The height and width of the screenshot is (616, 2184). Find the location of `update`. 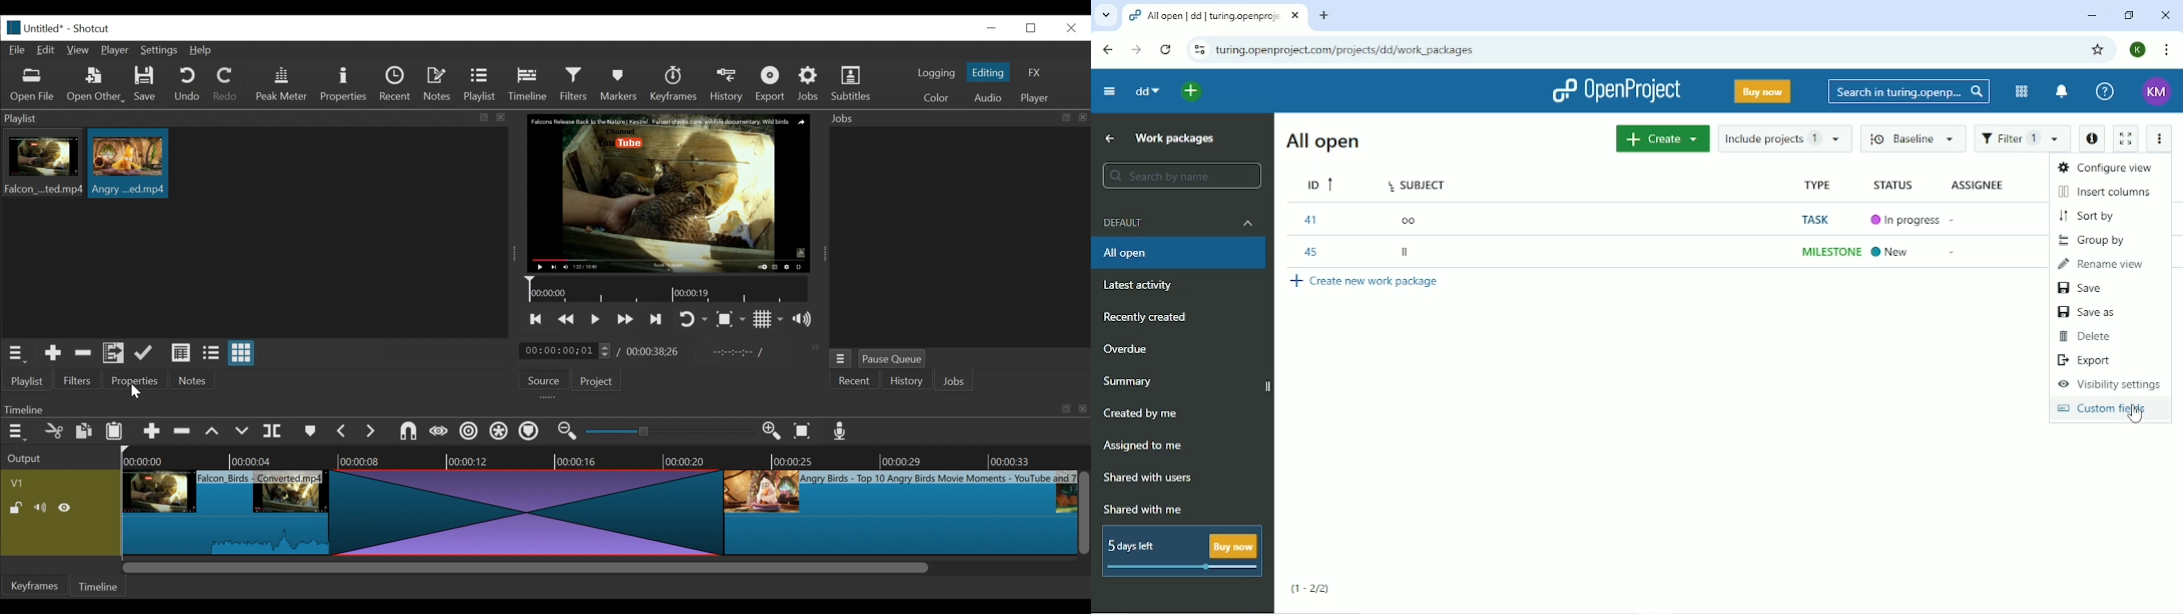

update is located at coordinates (146, 355).